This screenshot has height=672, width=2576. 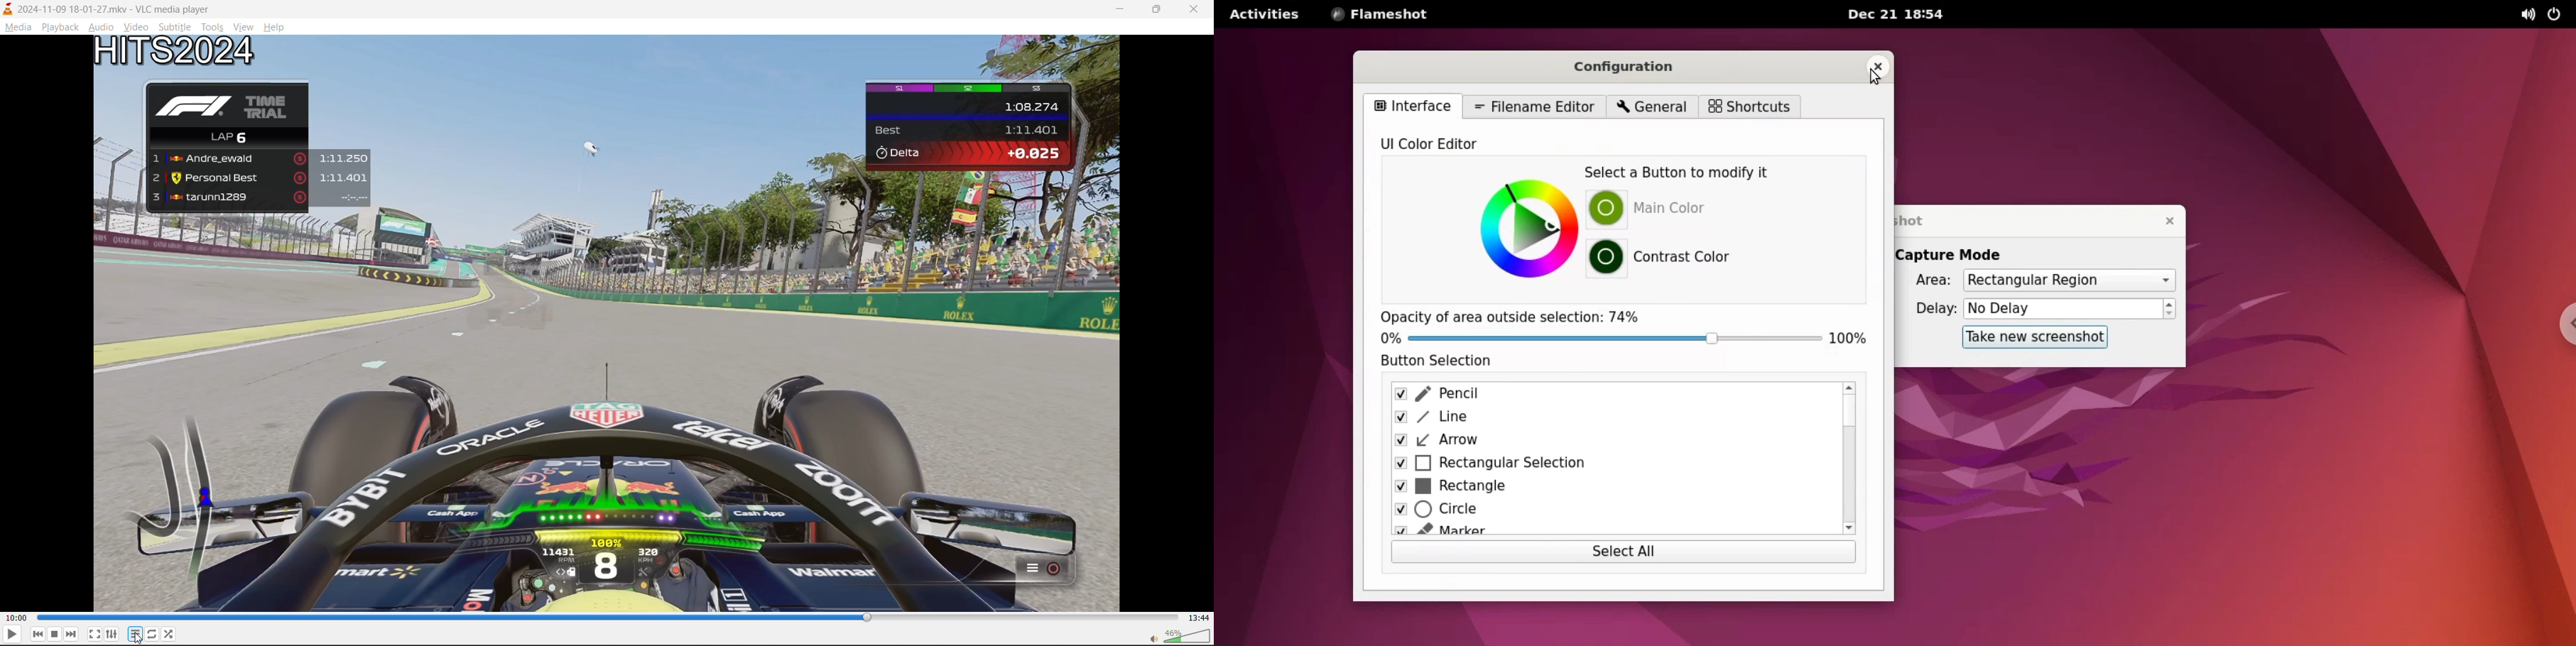 I want to click on minimize, so click(x=1125, y=11).